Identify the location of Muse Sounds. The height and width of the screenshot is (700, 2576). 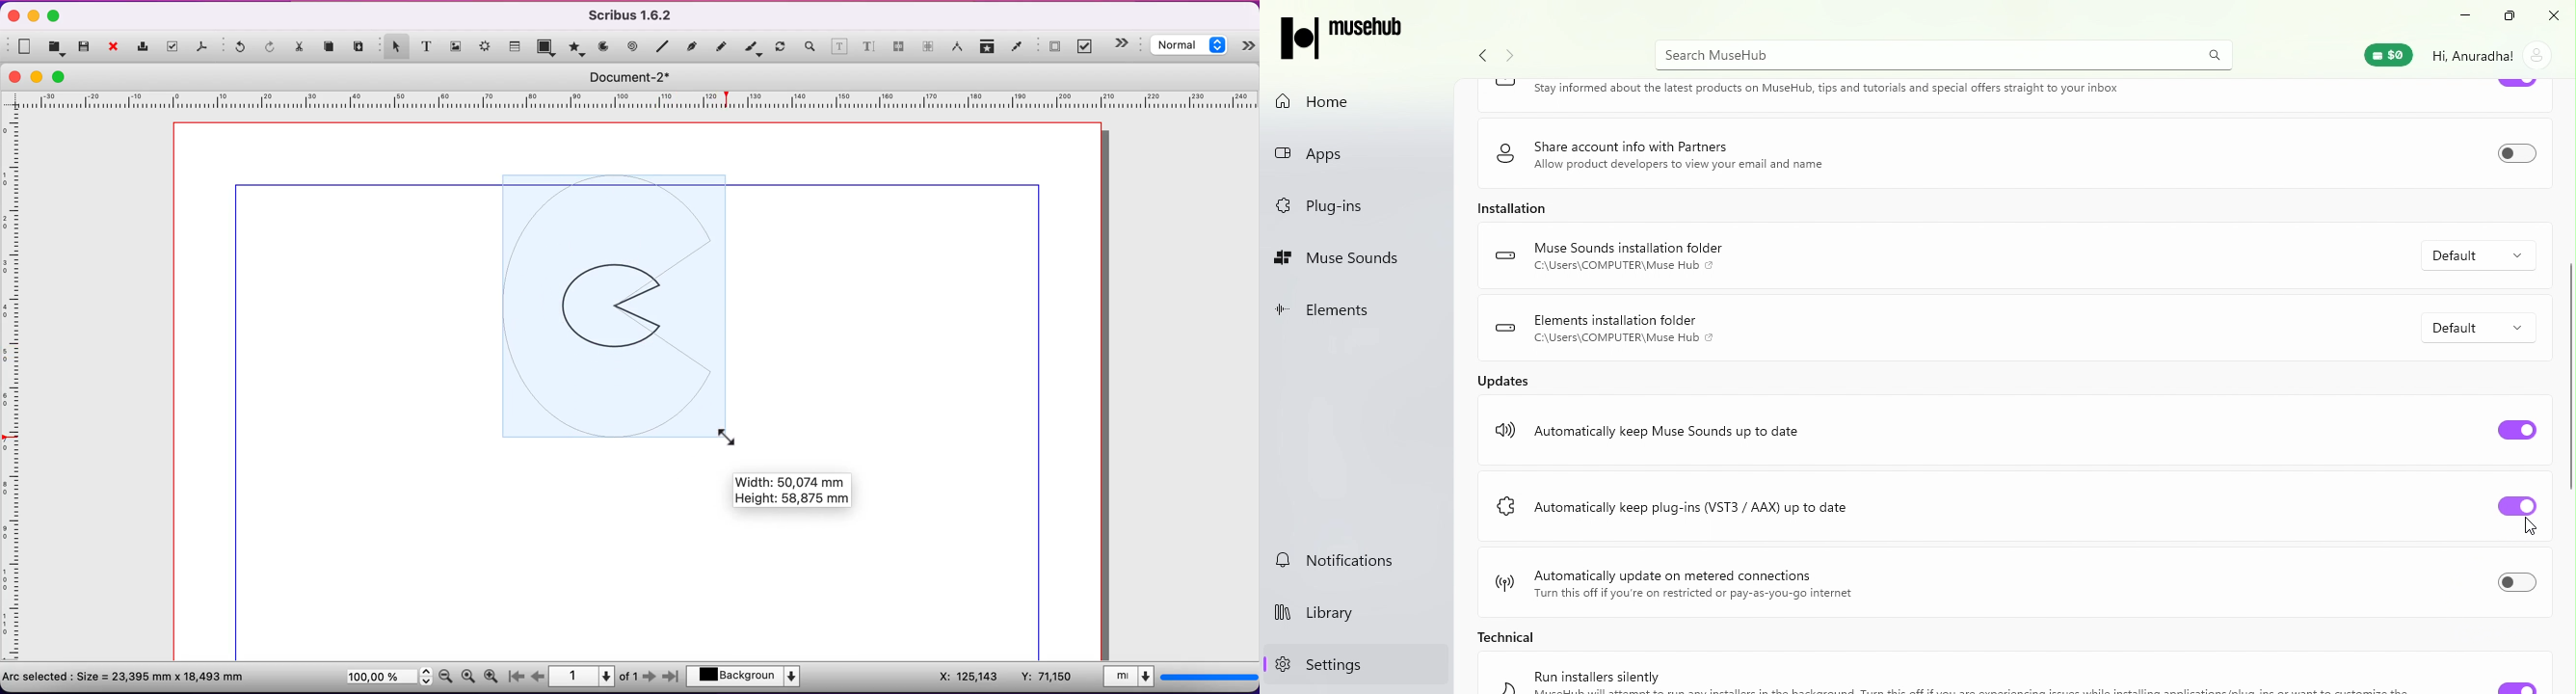
(1354, 259).